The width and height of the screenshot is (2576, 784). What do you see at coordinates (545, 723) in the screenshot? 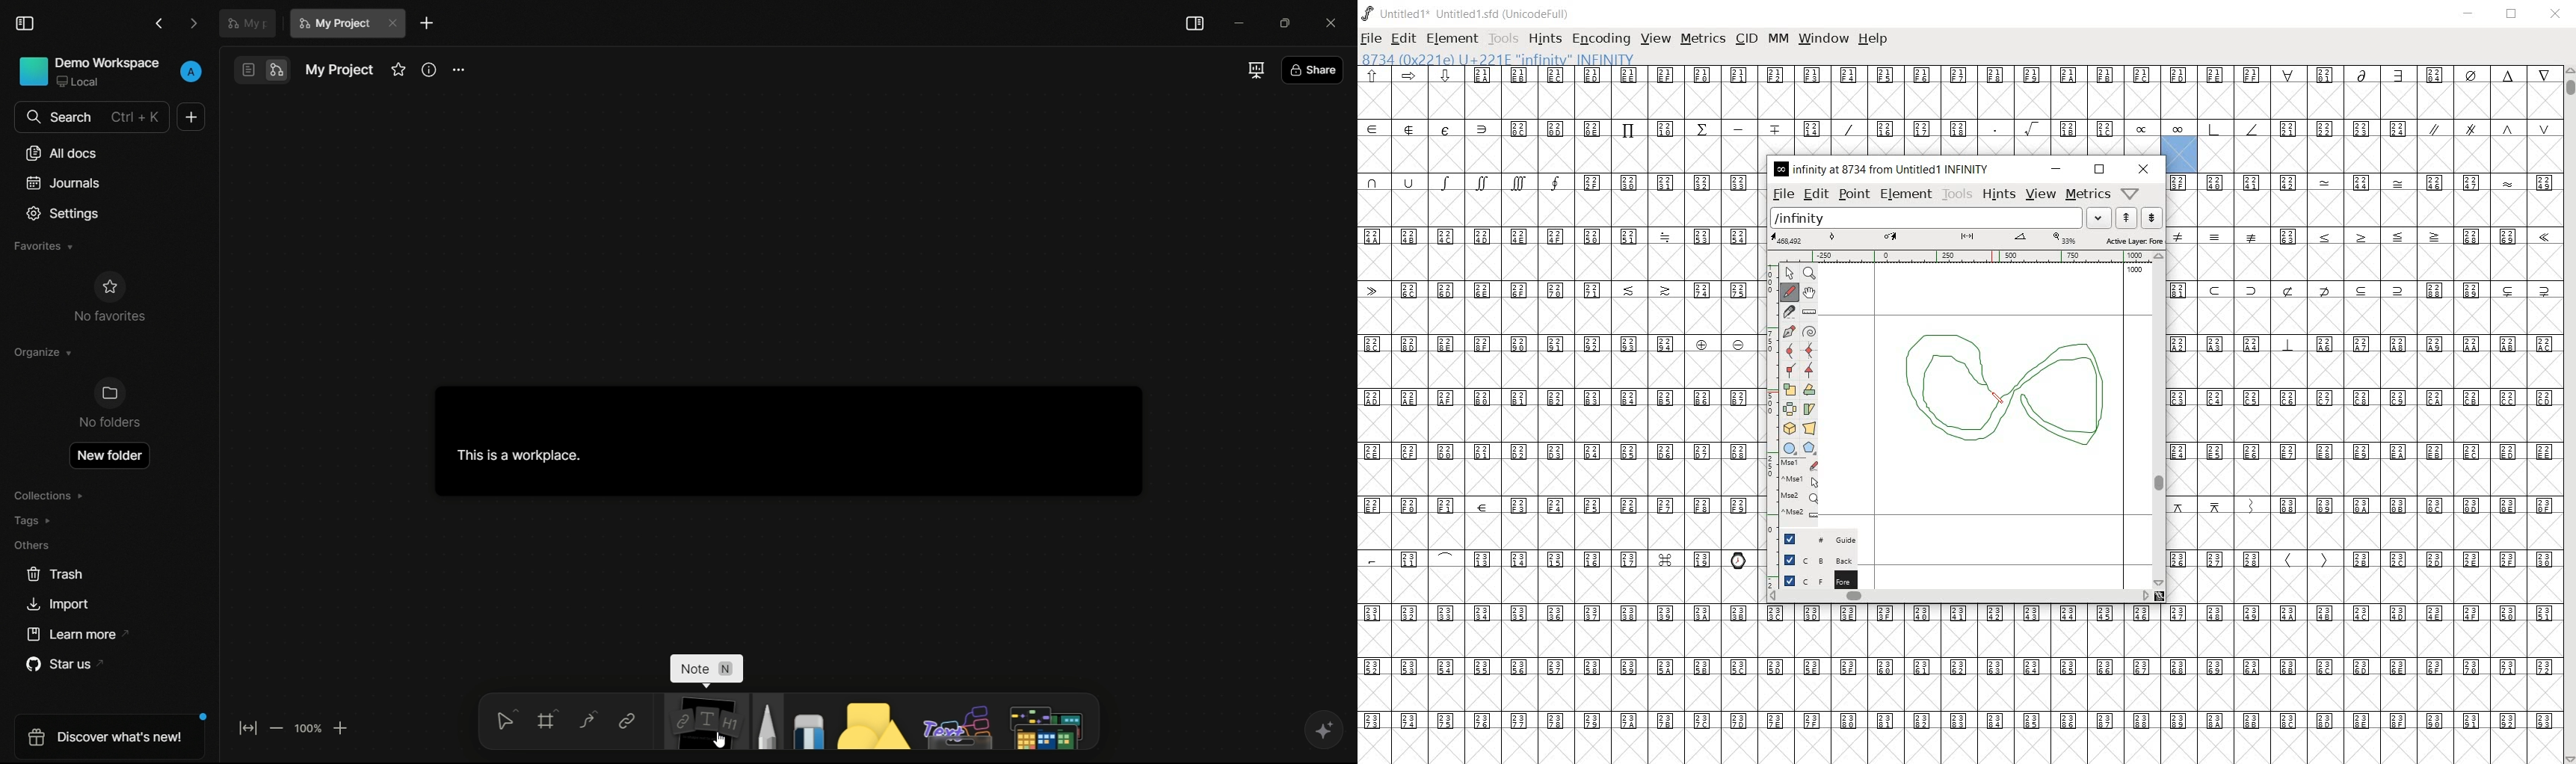
I see `frame` at bounding box center [545, 723].